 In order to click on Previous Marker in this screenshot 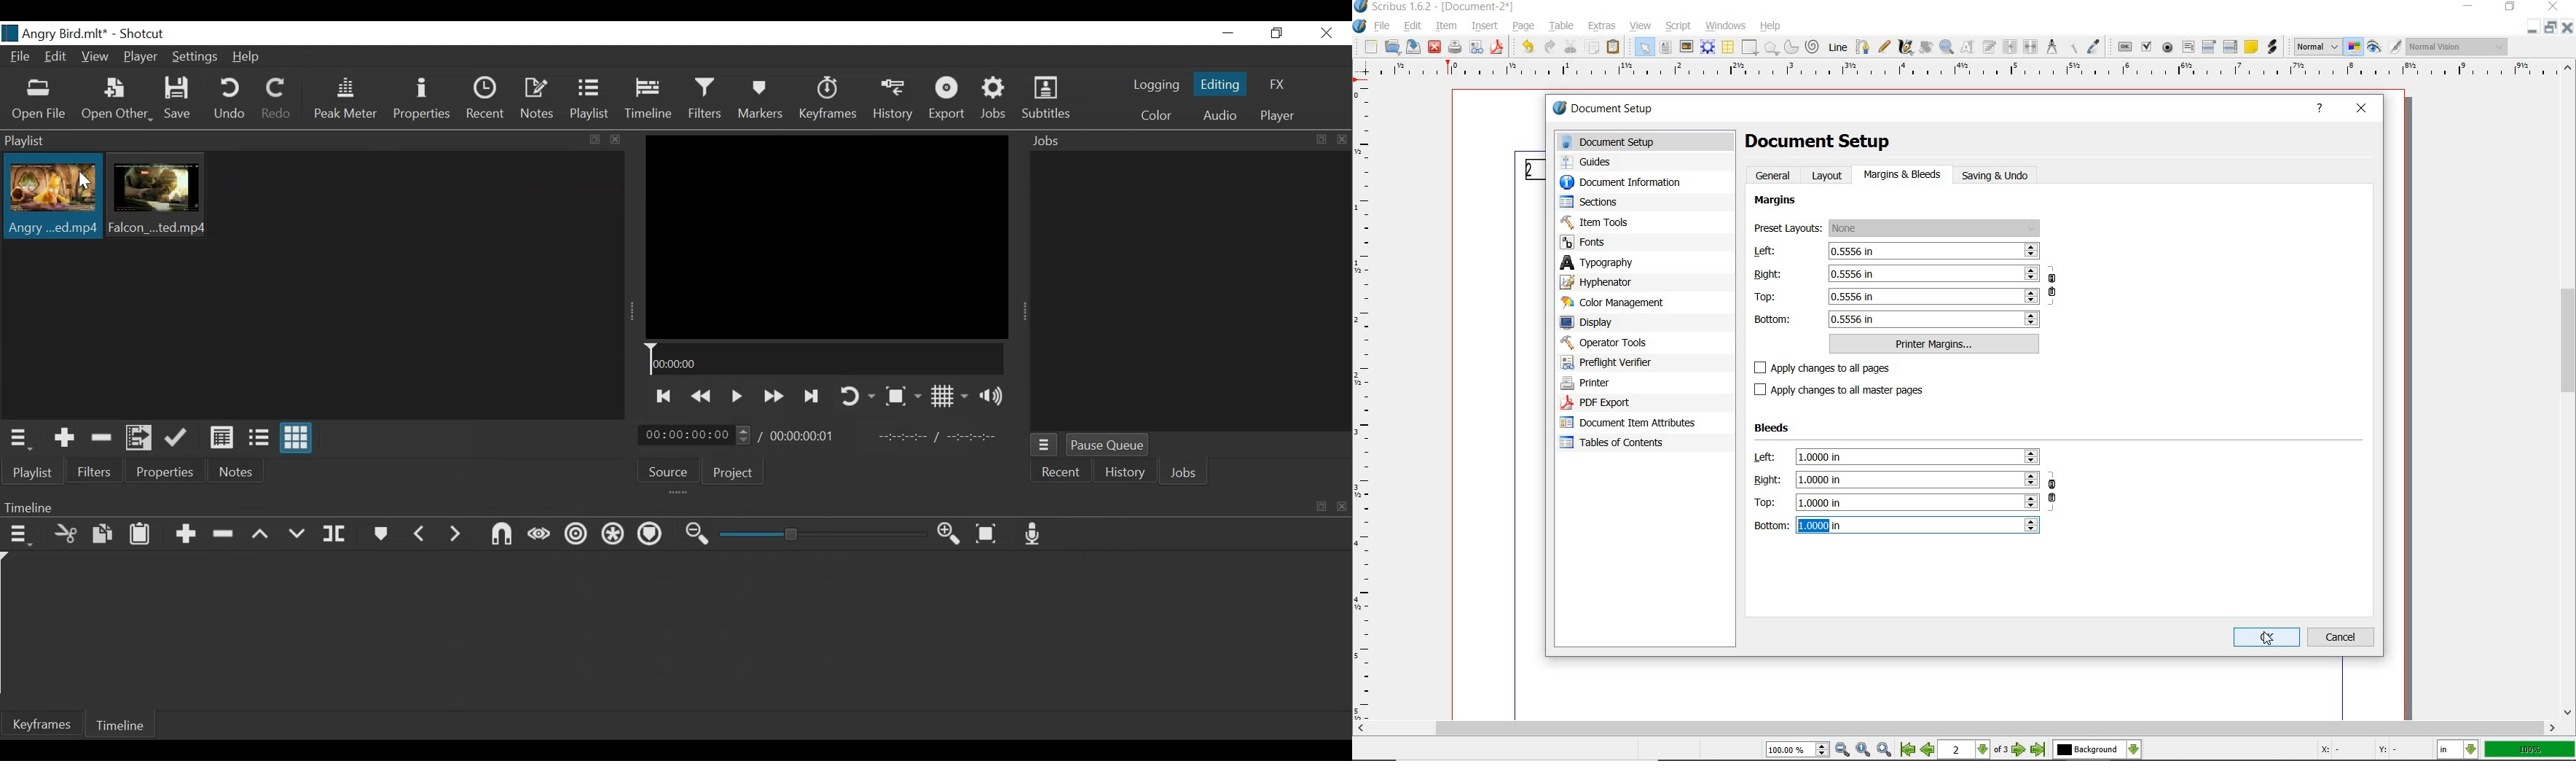, I will do `click(420, 533)`.